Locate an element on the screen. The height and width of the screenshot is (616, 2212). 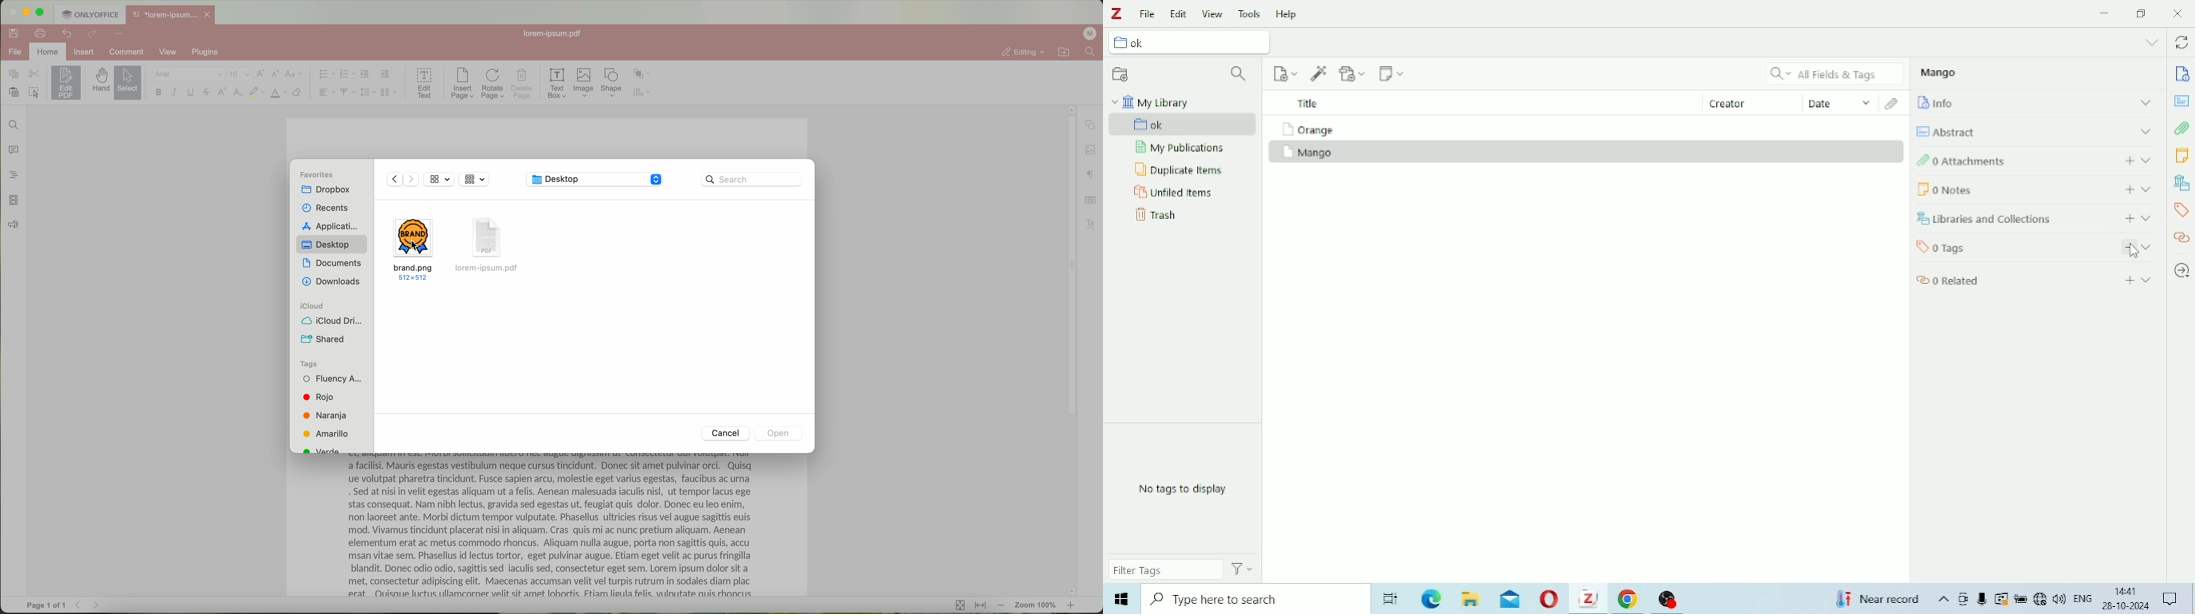
minimize is located at coordinates (26, 12).